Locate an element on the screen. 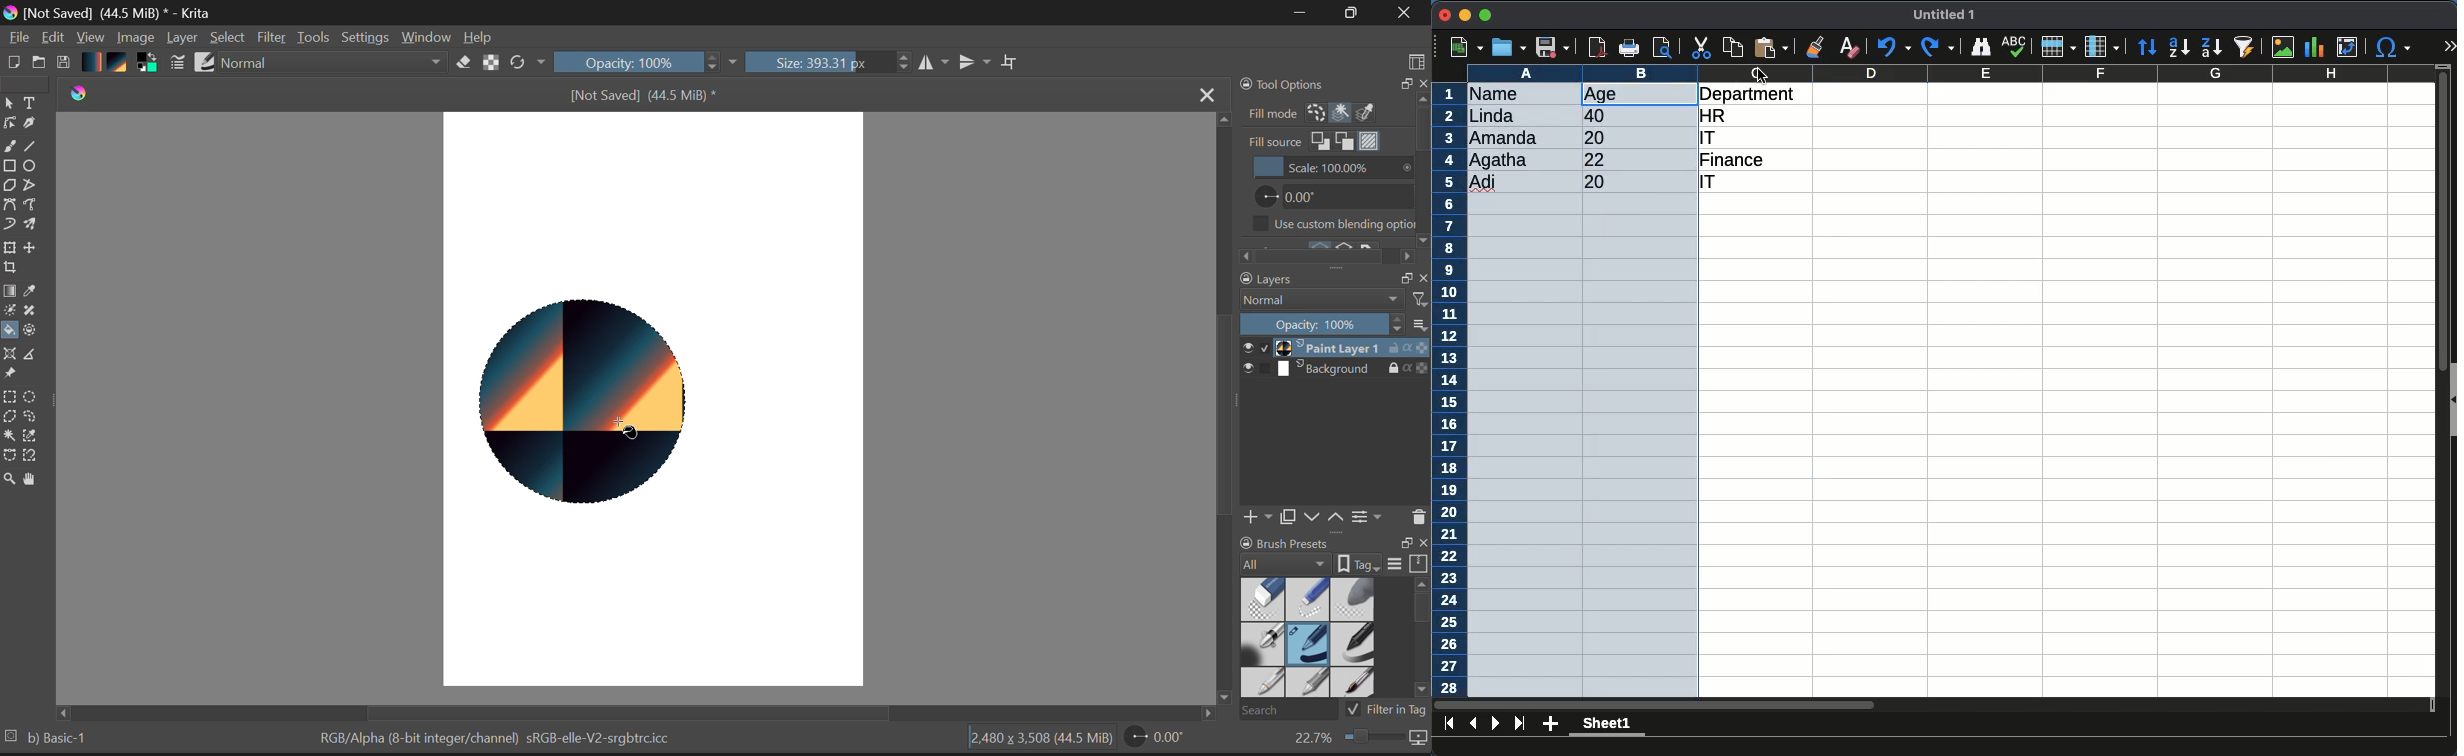 The width and height of the screenshot is (2464, 756). View is located at coordinates (91, 39).